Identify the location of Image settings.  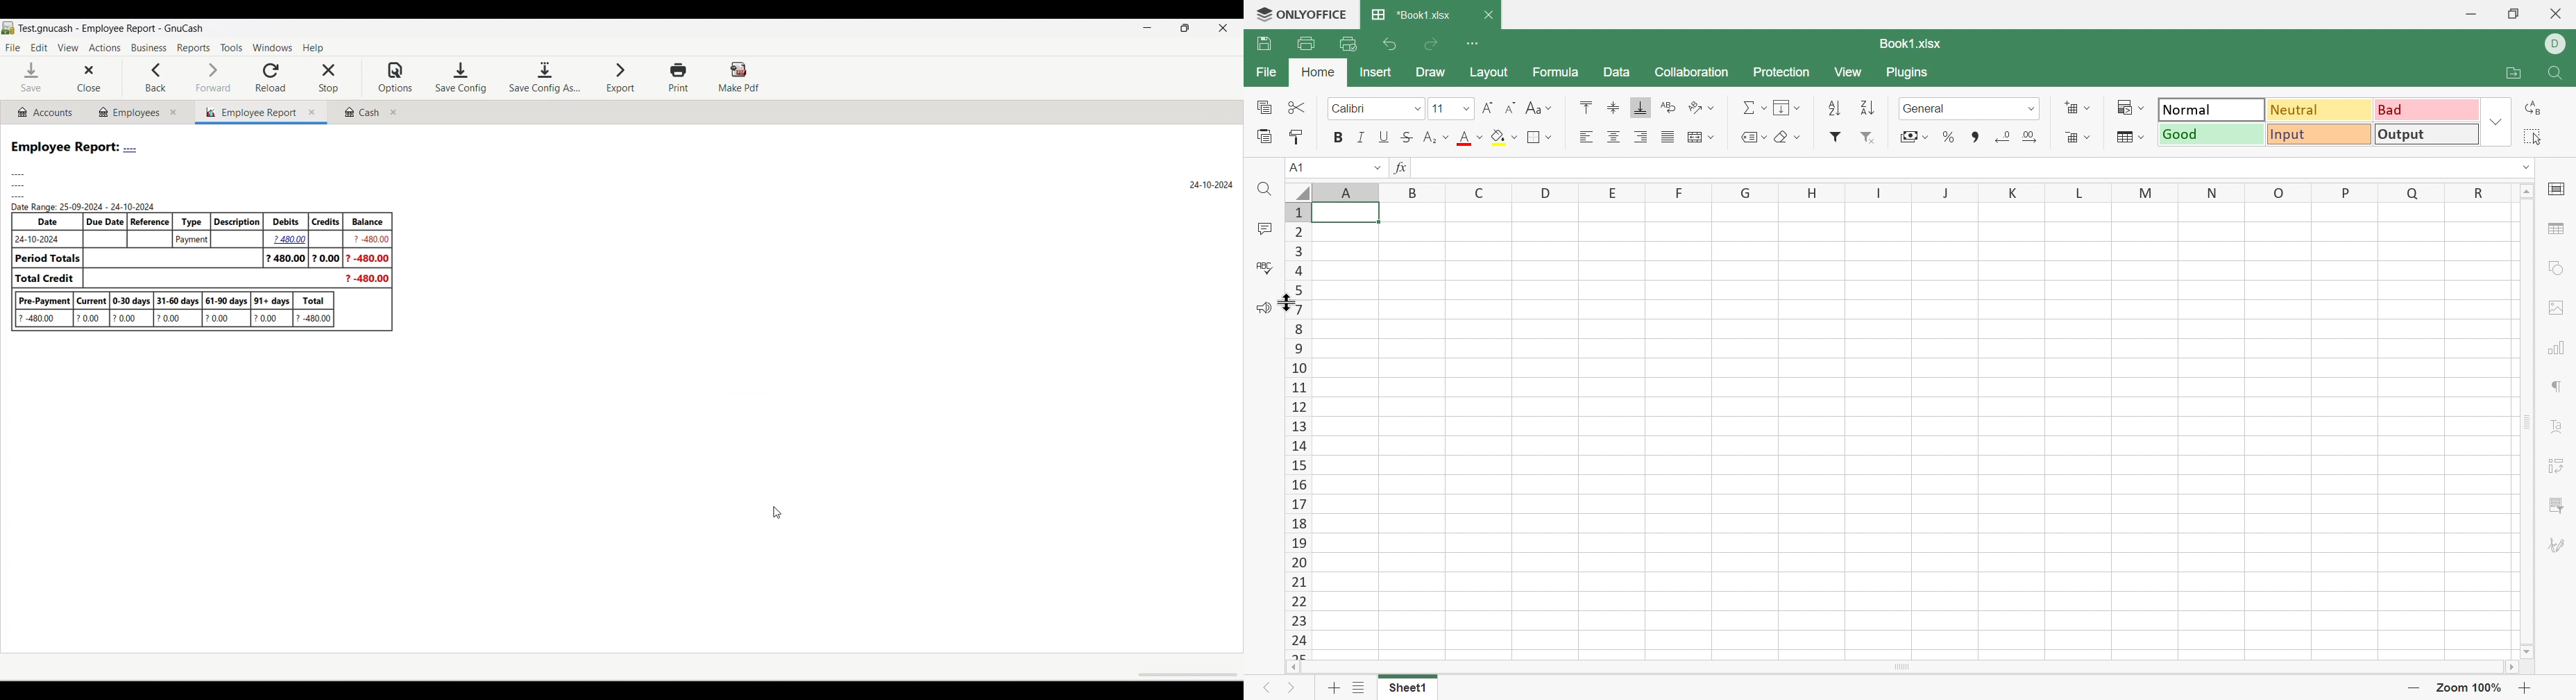
(2559, 308).